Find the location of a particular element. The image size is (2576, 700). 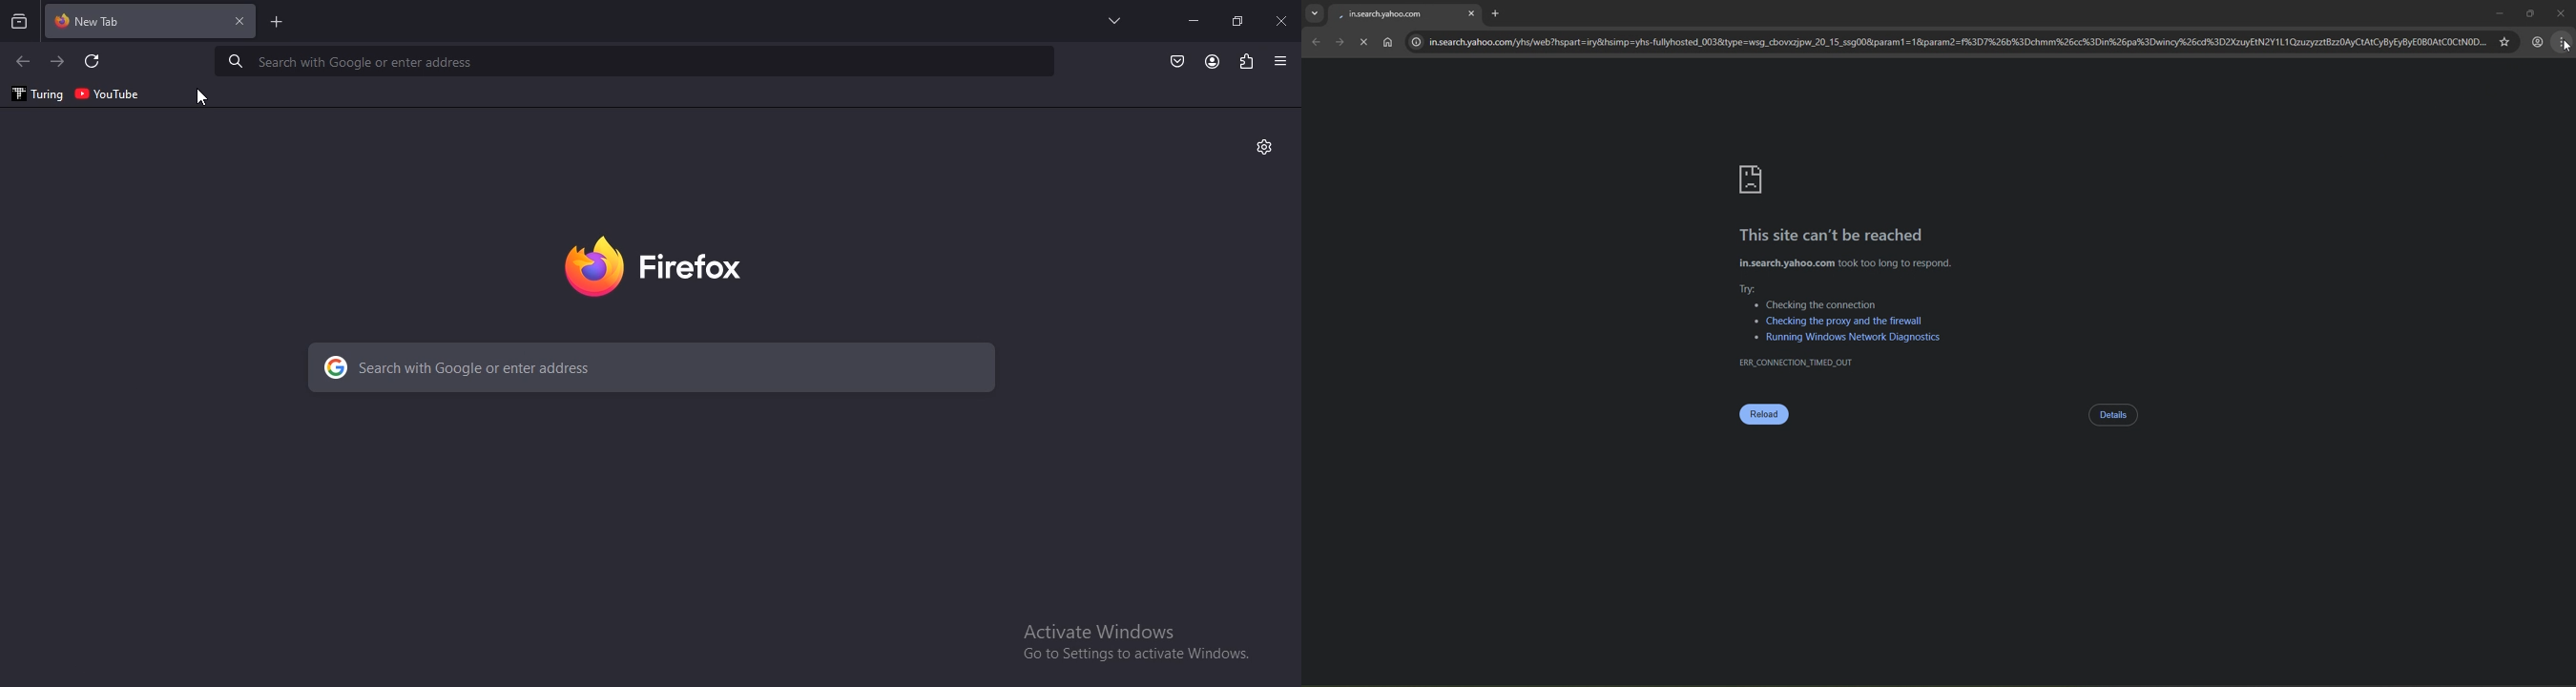

settings is located at coordinates (1264, 145).